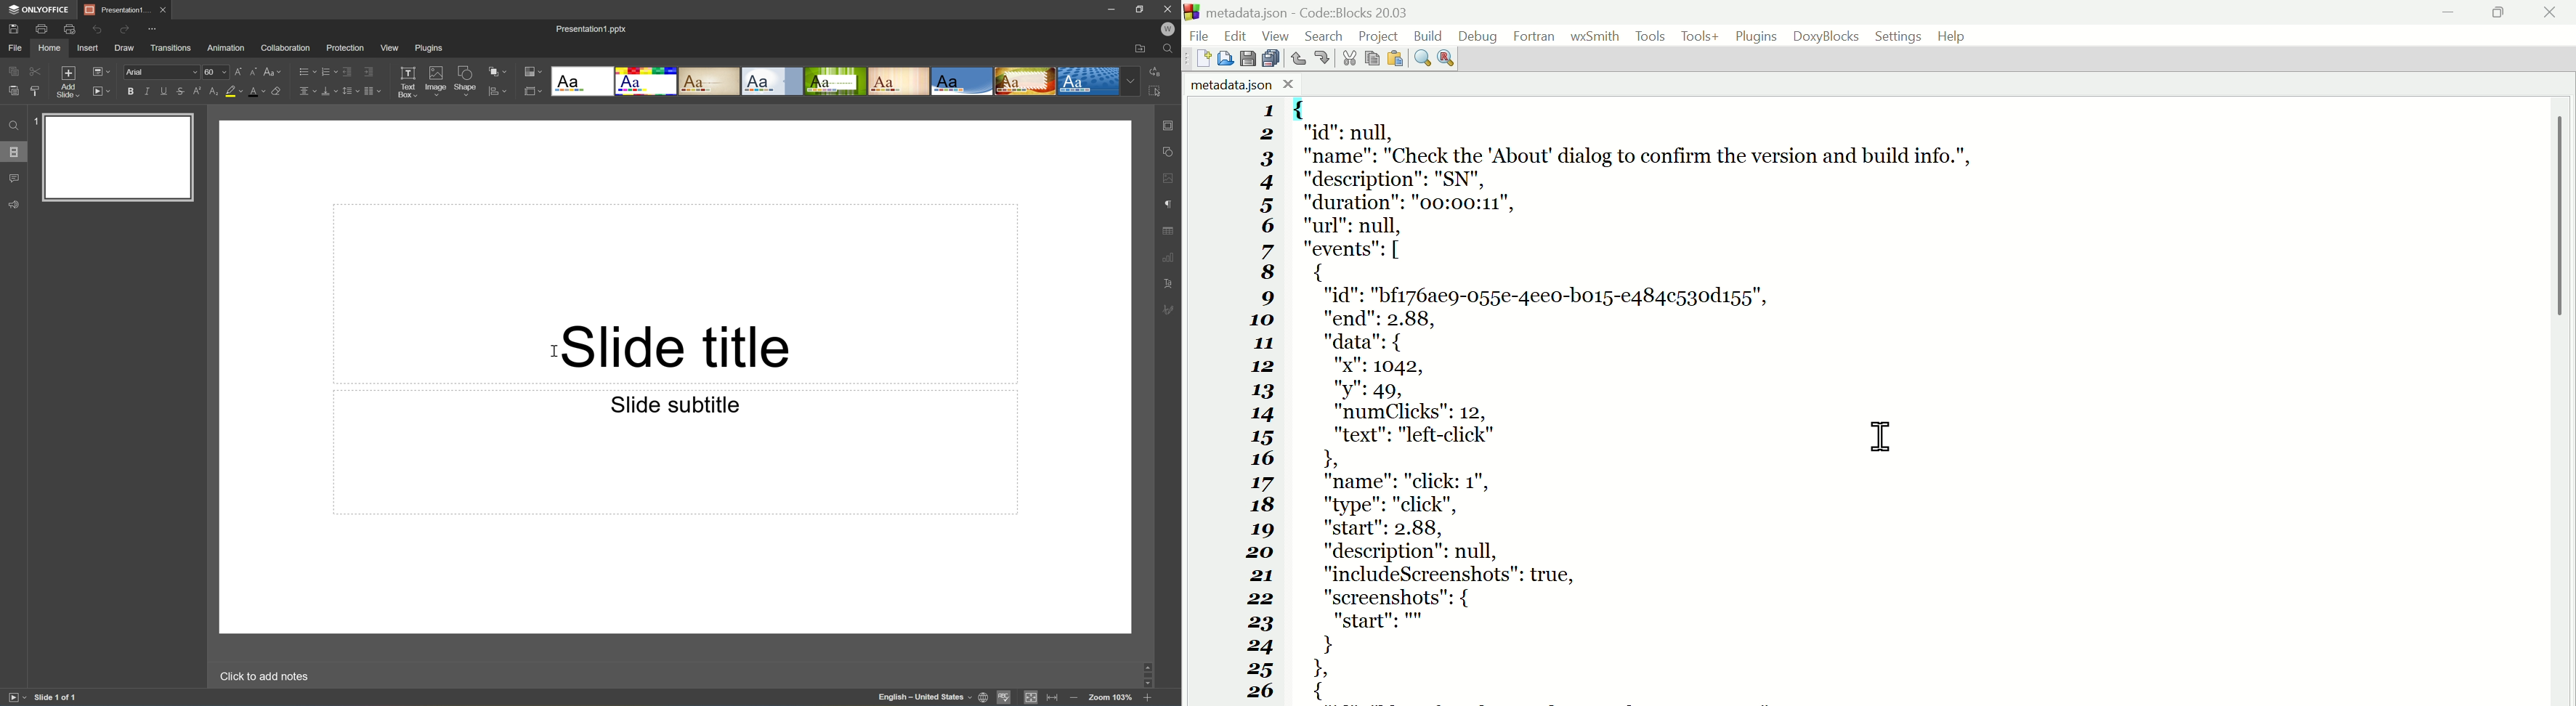  Describe the element at coordinates (215, 92) in the screenshot. I see `Subscript` at that location.